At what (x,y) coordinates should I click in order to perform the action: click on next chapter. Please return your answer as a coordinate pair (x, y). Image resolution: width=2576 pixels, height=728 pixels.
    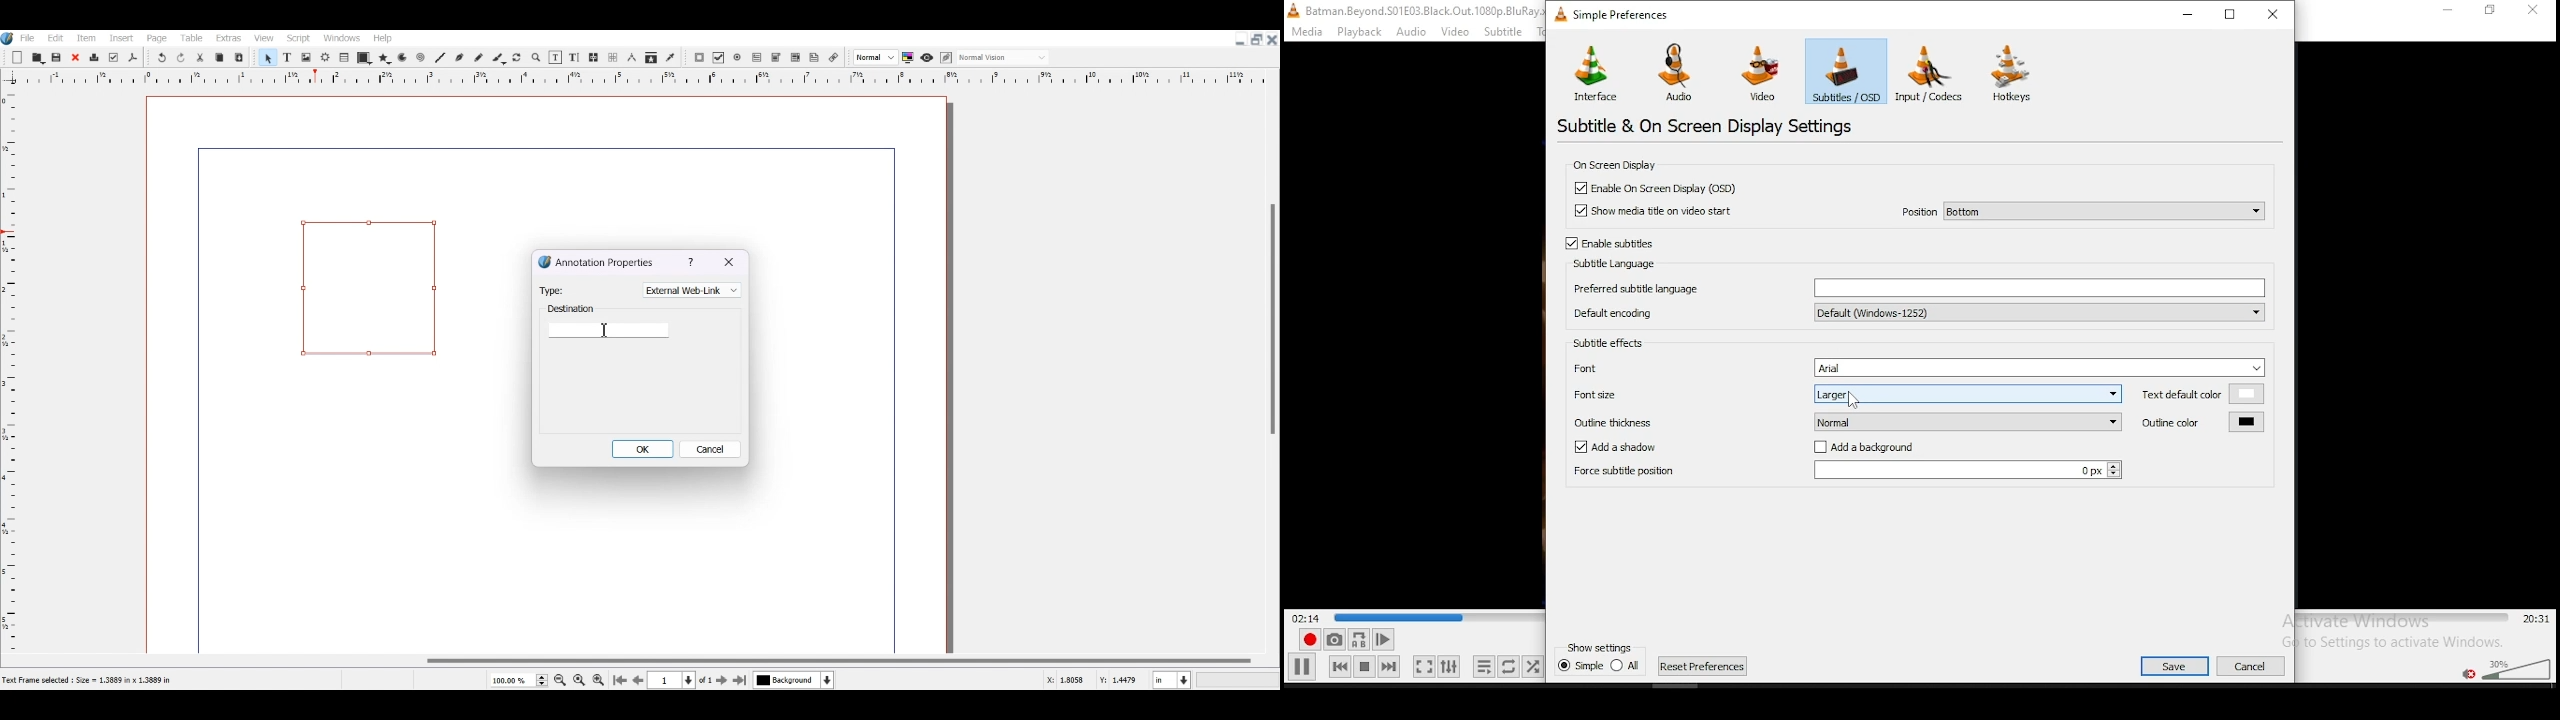
    Looking at the image, I should click on (1703, 666).